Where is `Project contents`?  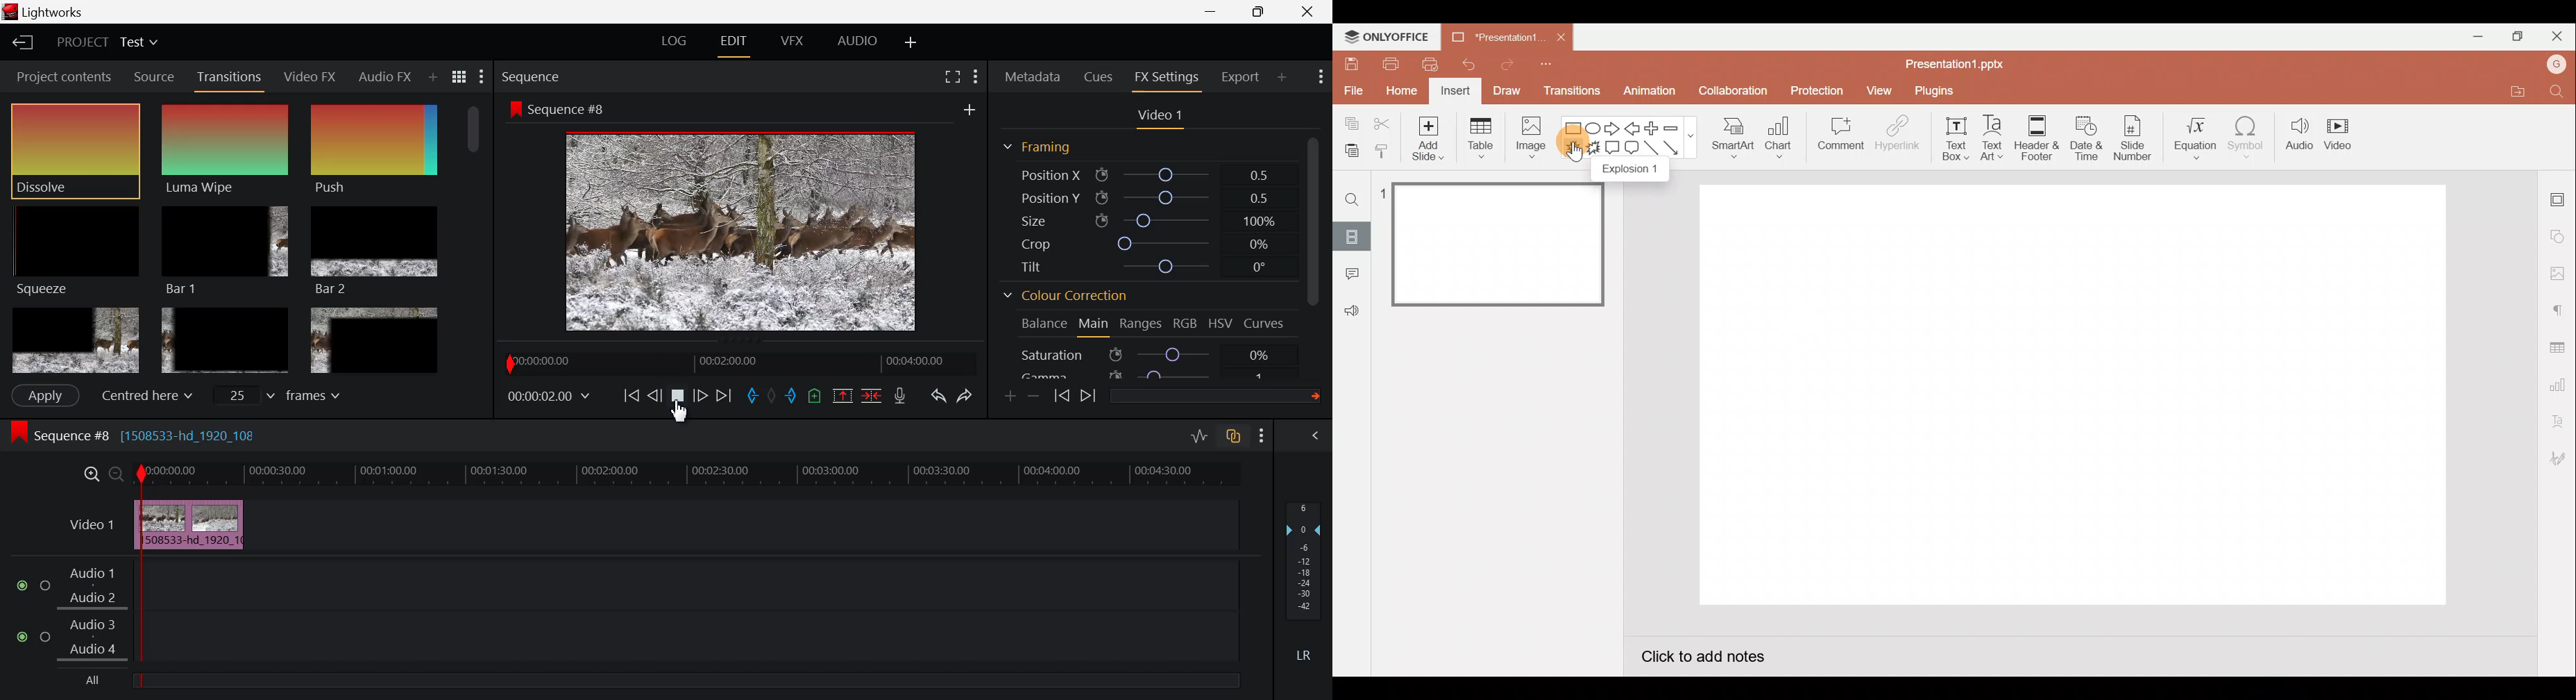 Project contents is located at coordinates (59, 77).